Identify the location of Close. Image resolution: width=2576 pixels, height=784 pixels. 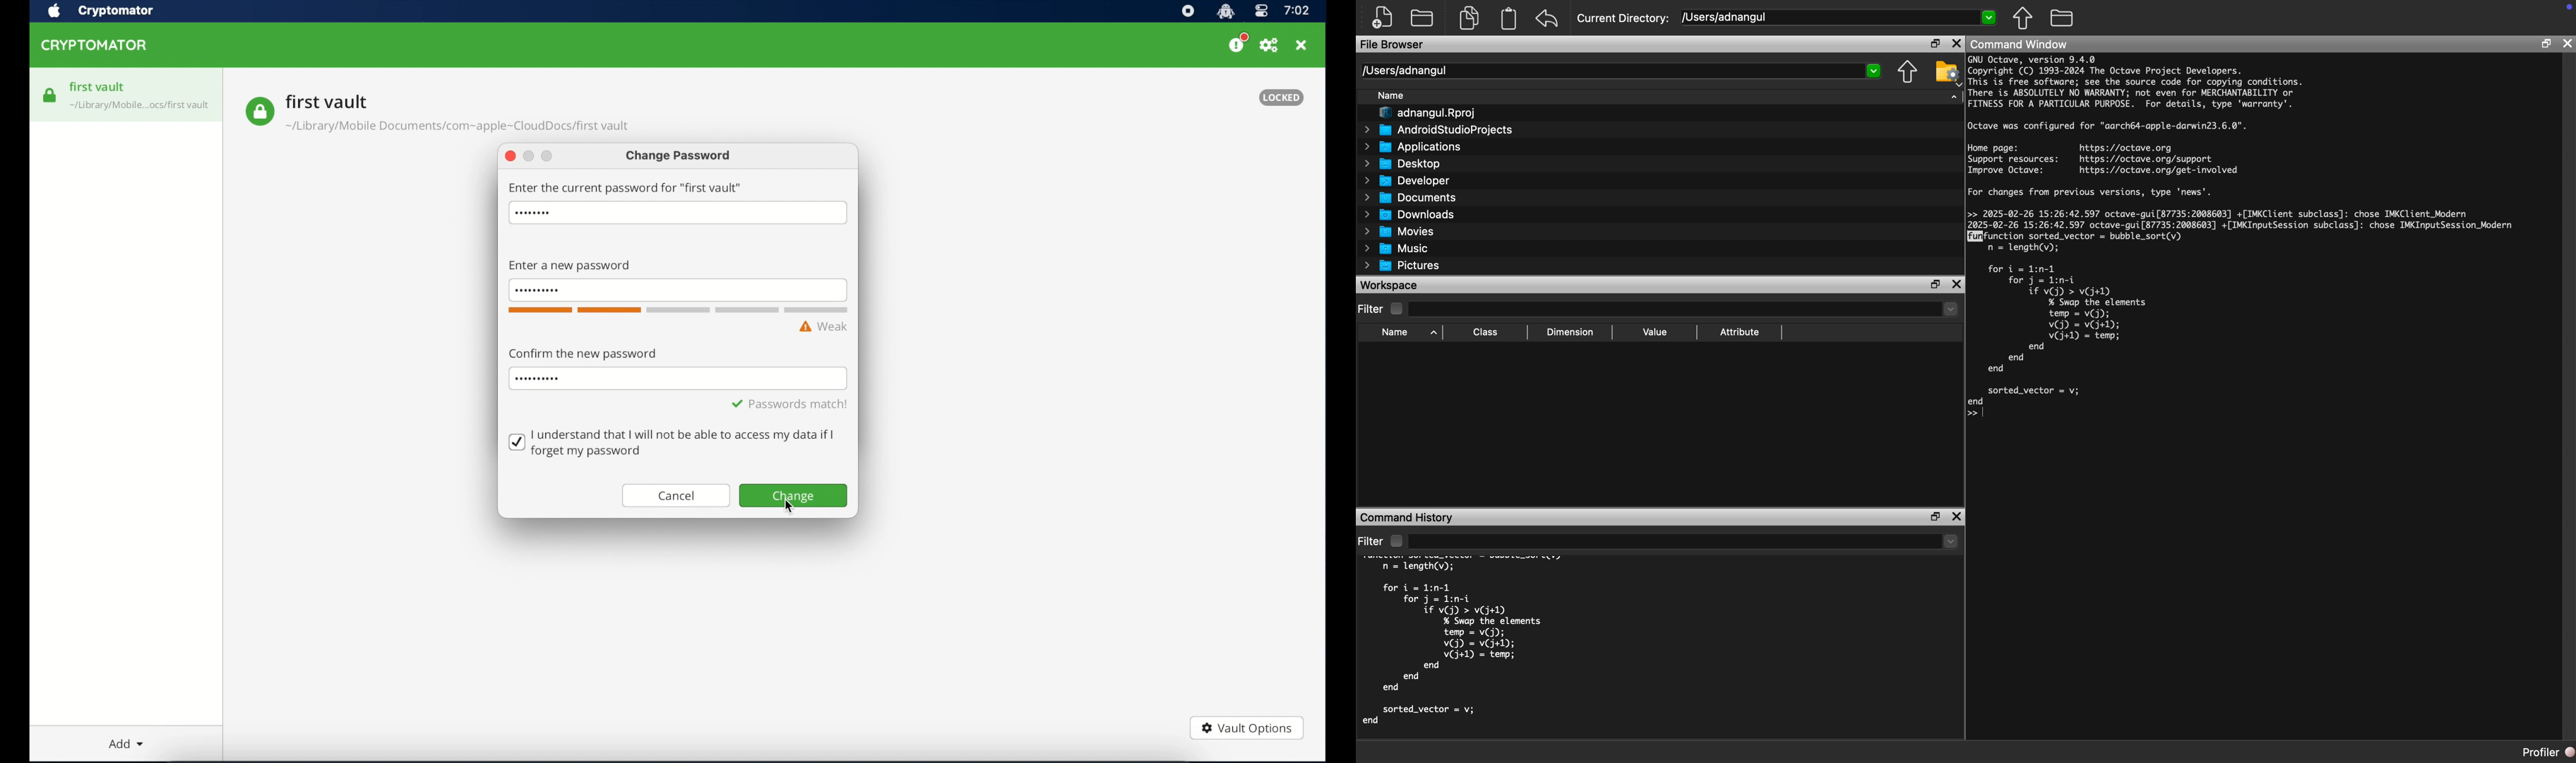
(2568, 44).